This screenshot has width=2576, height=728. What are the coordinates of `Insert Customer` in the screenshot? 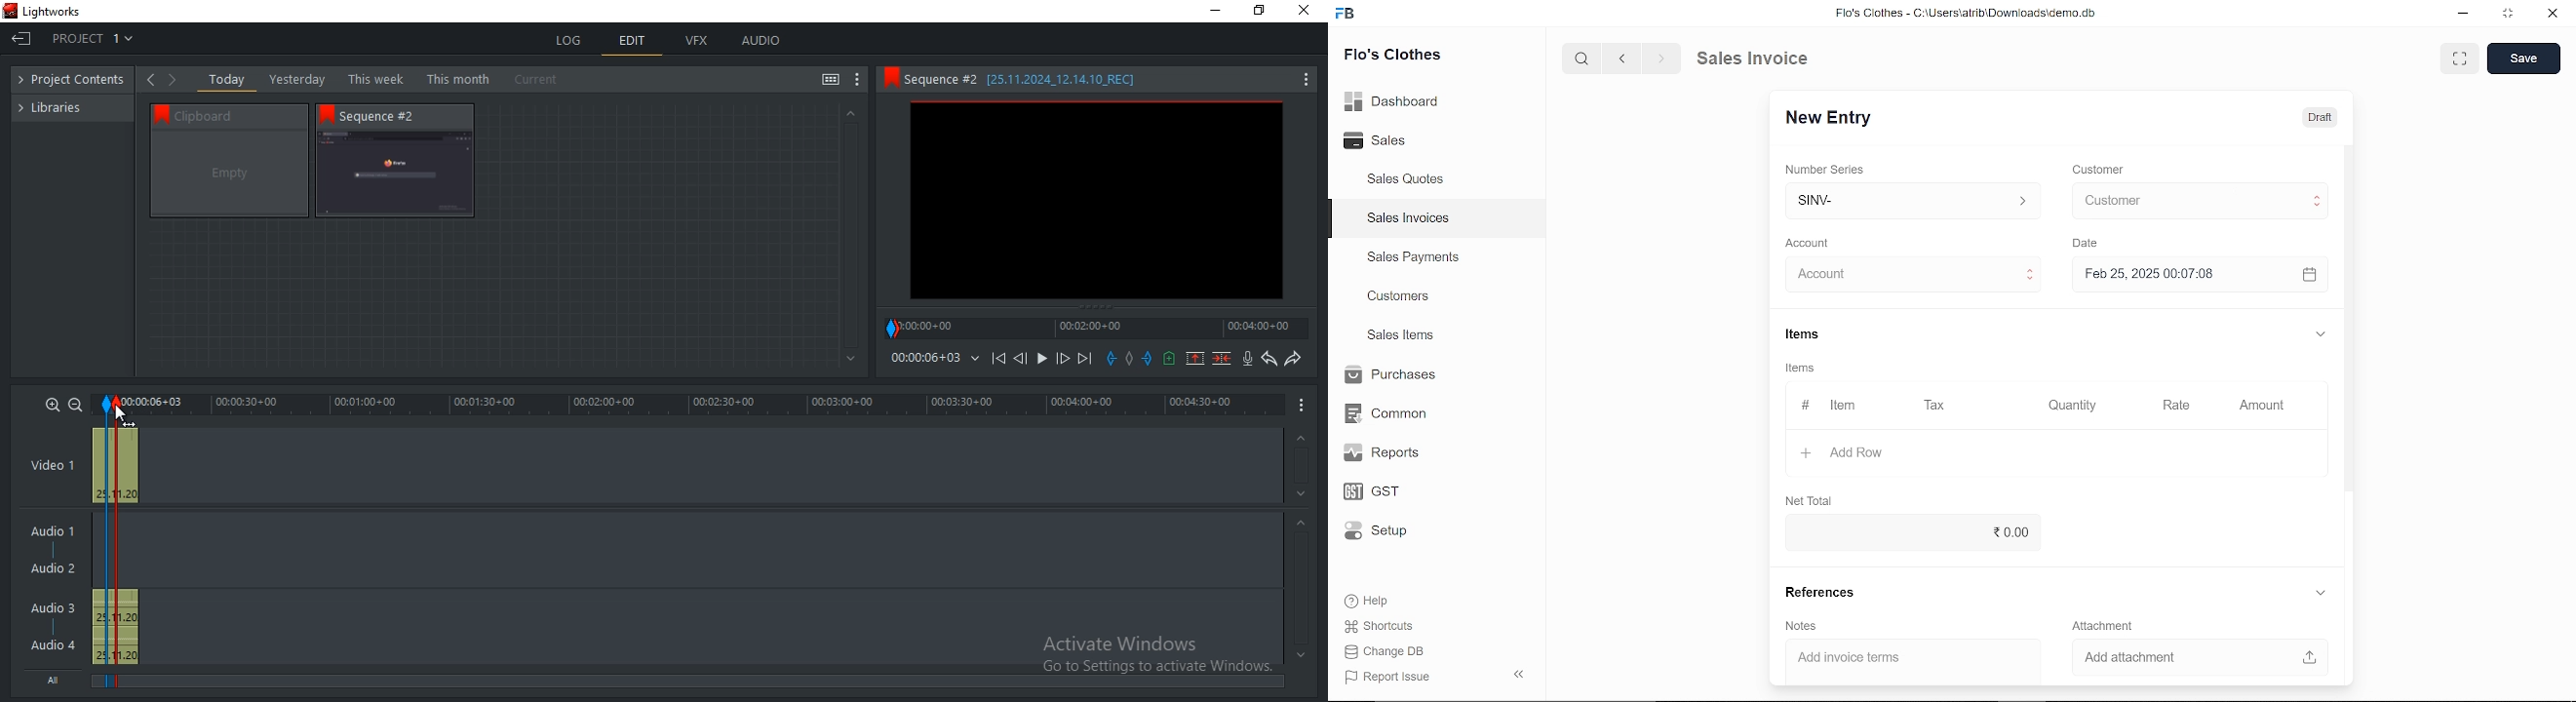 It's located at (2196, 201).